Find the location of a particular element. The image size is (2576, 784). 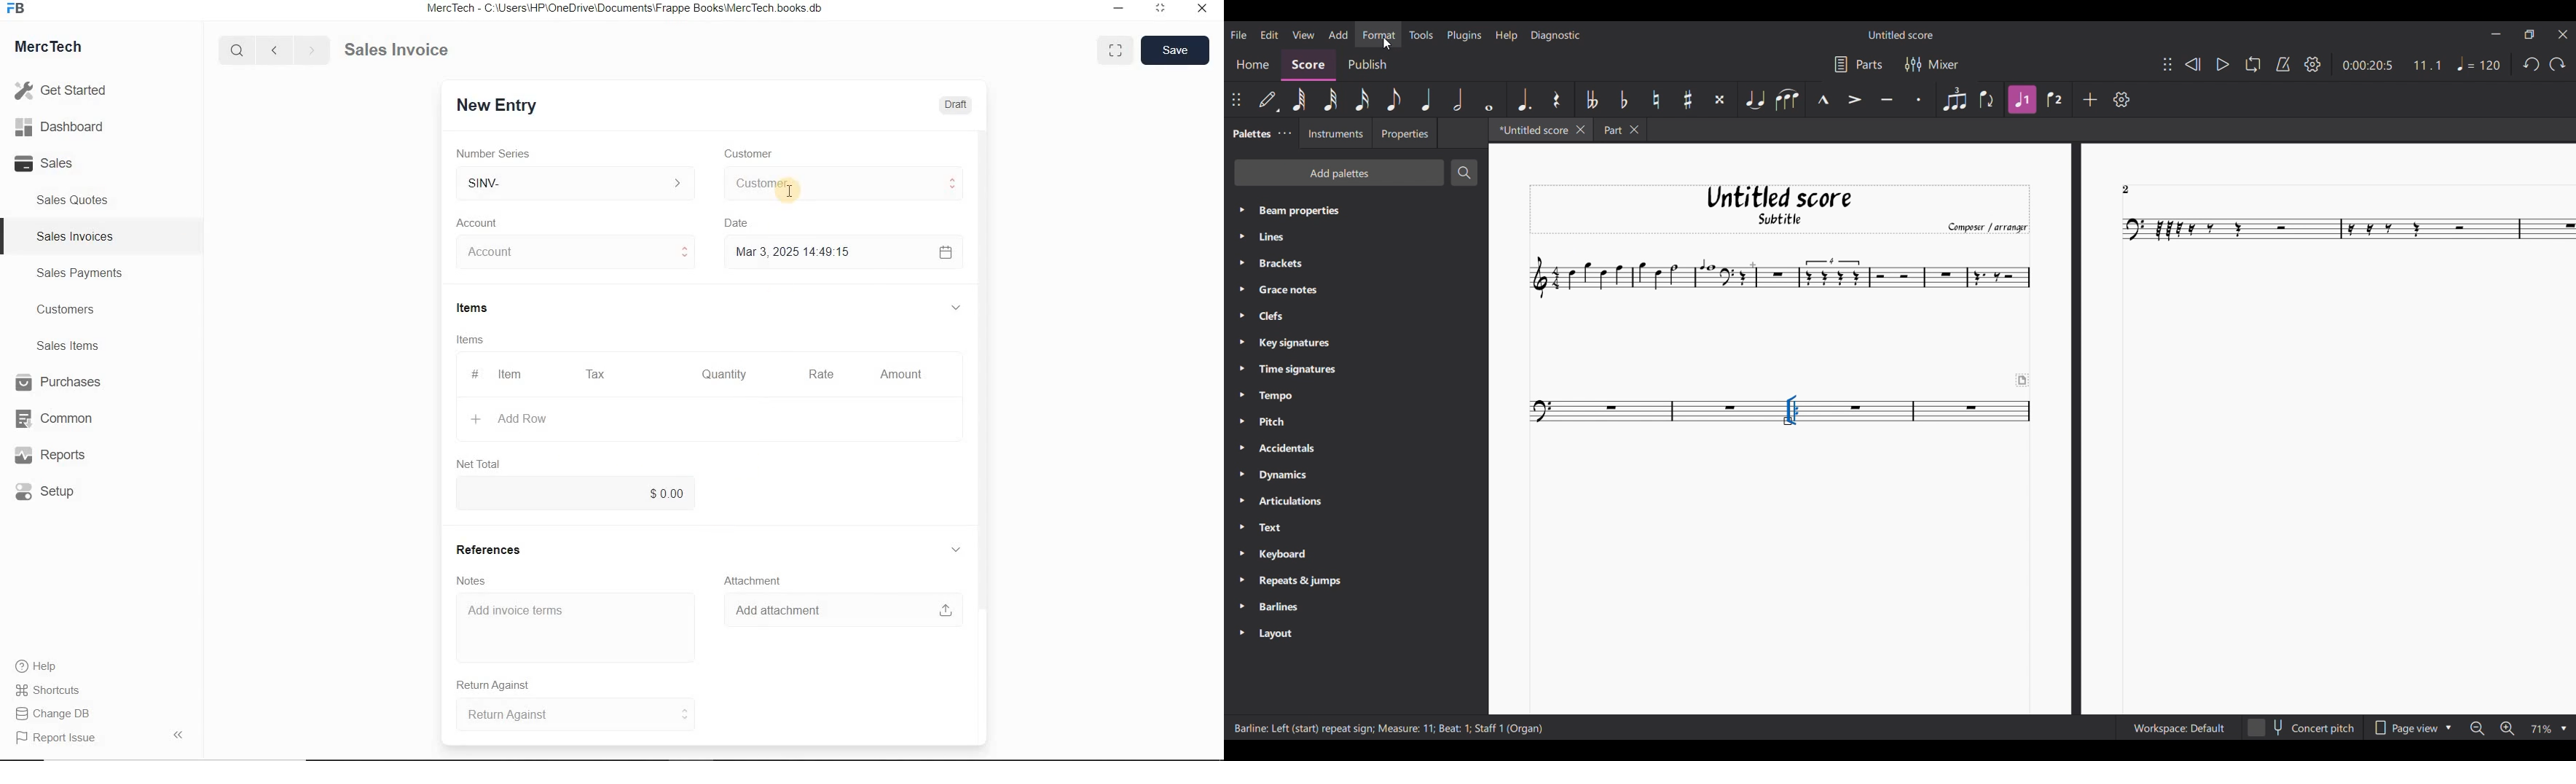

Customer is located at coordinates (758, 154).